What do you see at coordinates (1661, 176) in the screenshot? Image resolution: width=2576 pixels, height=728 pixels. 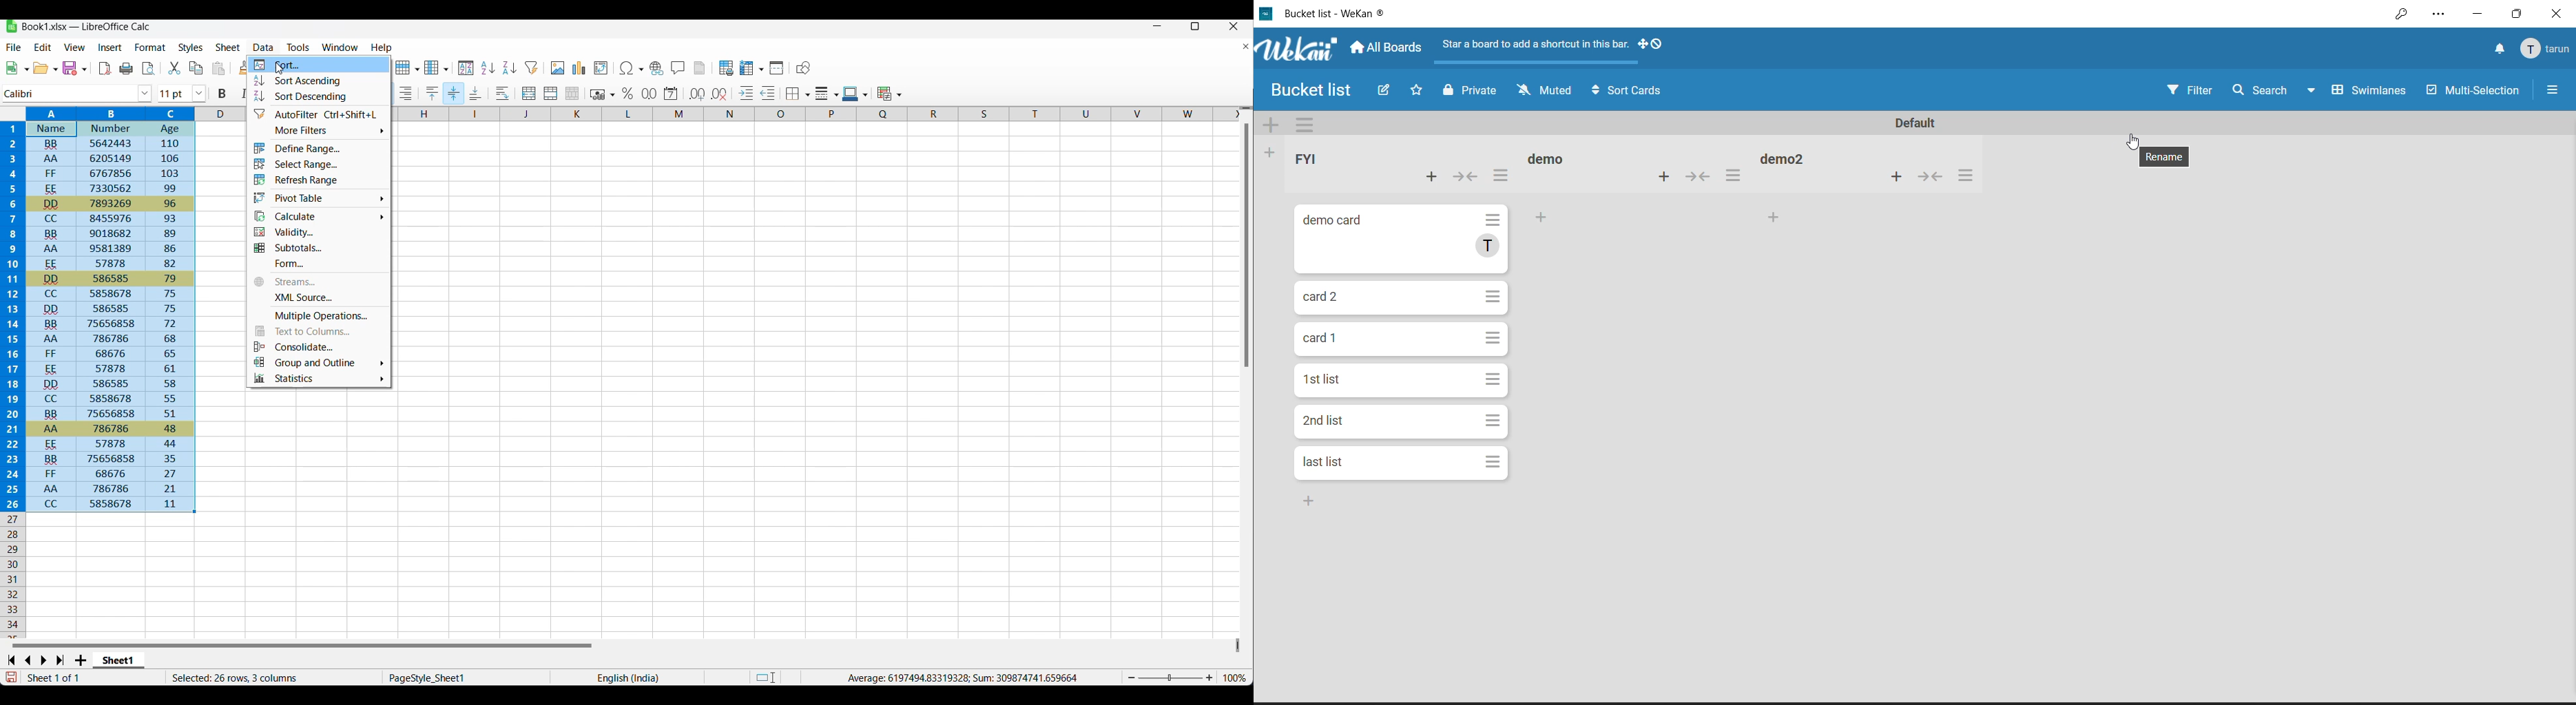 I see `add card to top` at bounding box center [1661, 176].